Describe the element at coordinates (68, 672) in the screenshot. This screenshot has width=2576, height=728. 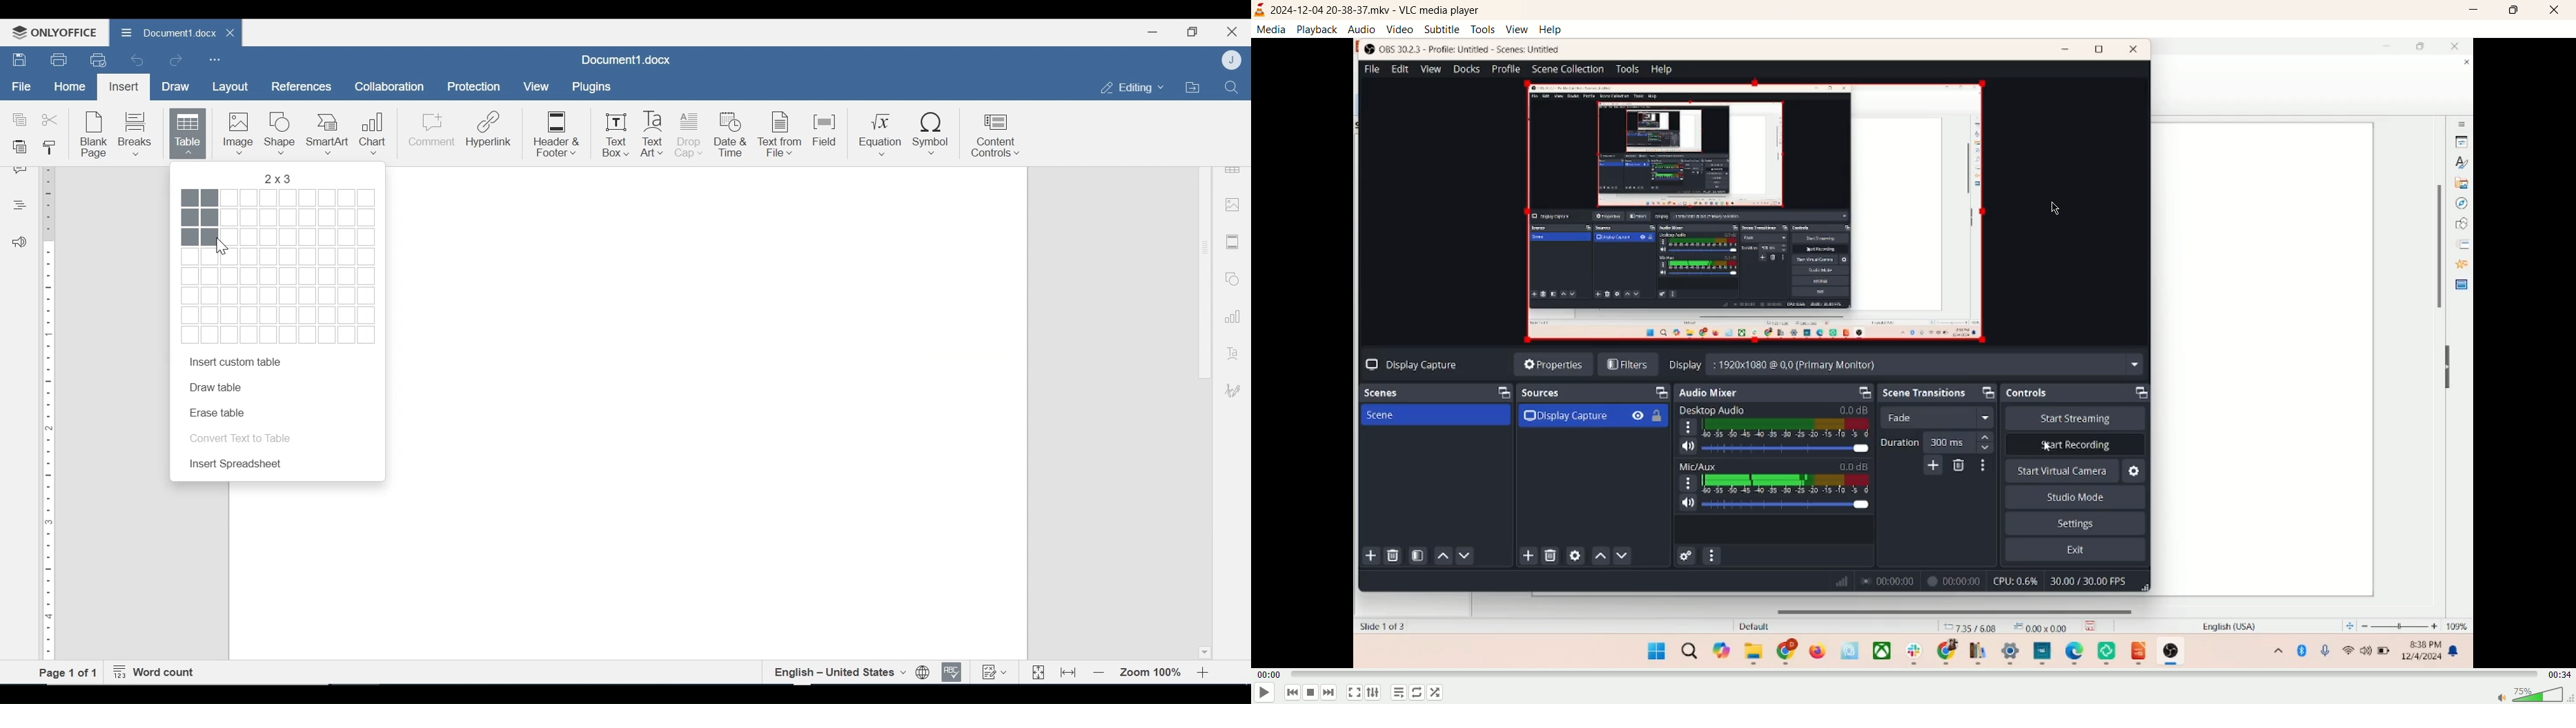
I see `Page 1 of 1` at that location.